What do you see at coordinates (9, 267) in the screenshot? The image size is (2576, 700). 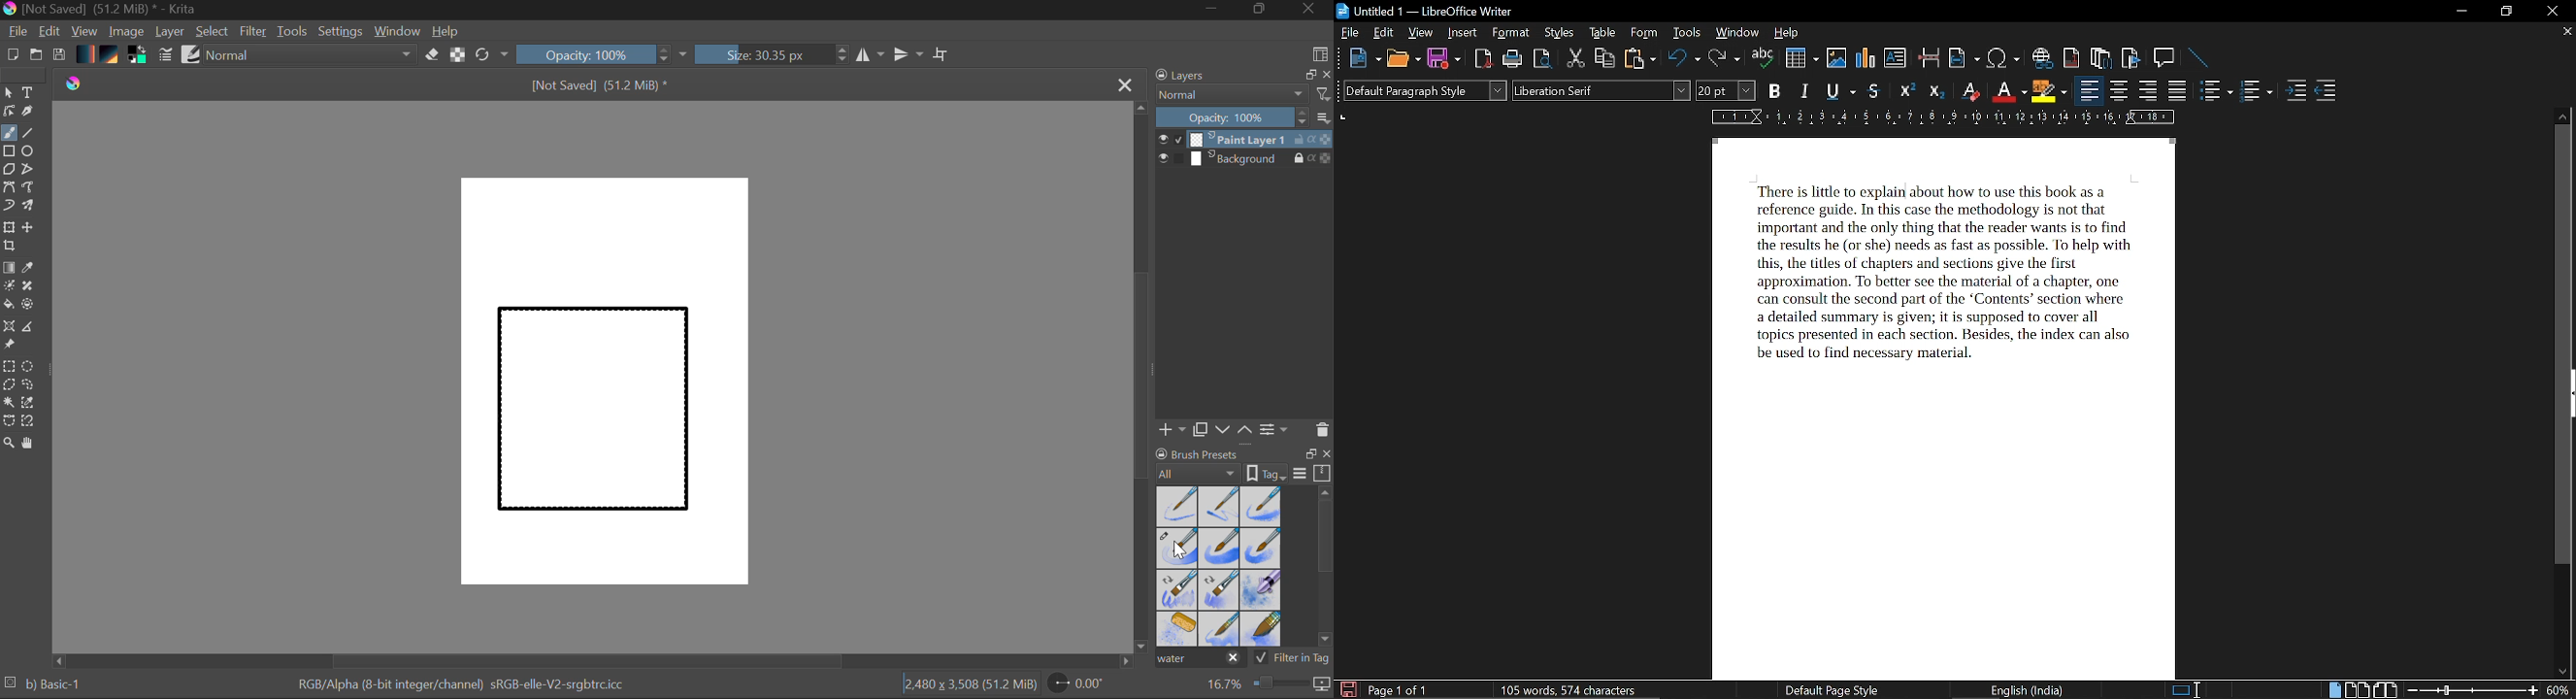 I see `Fill Gradient` at bounding box center [9, 267].